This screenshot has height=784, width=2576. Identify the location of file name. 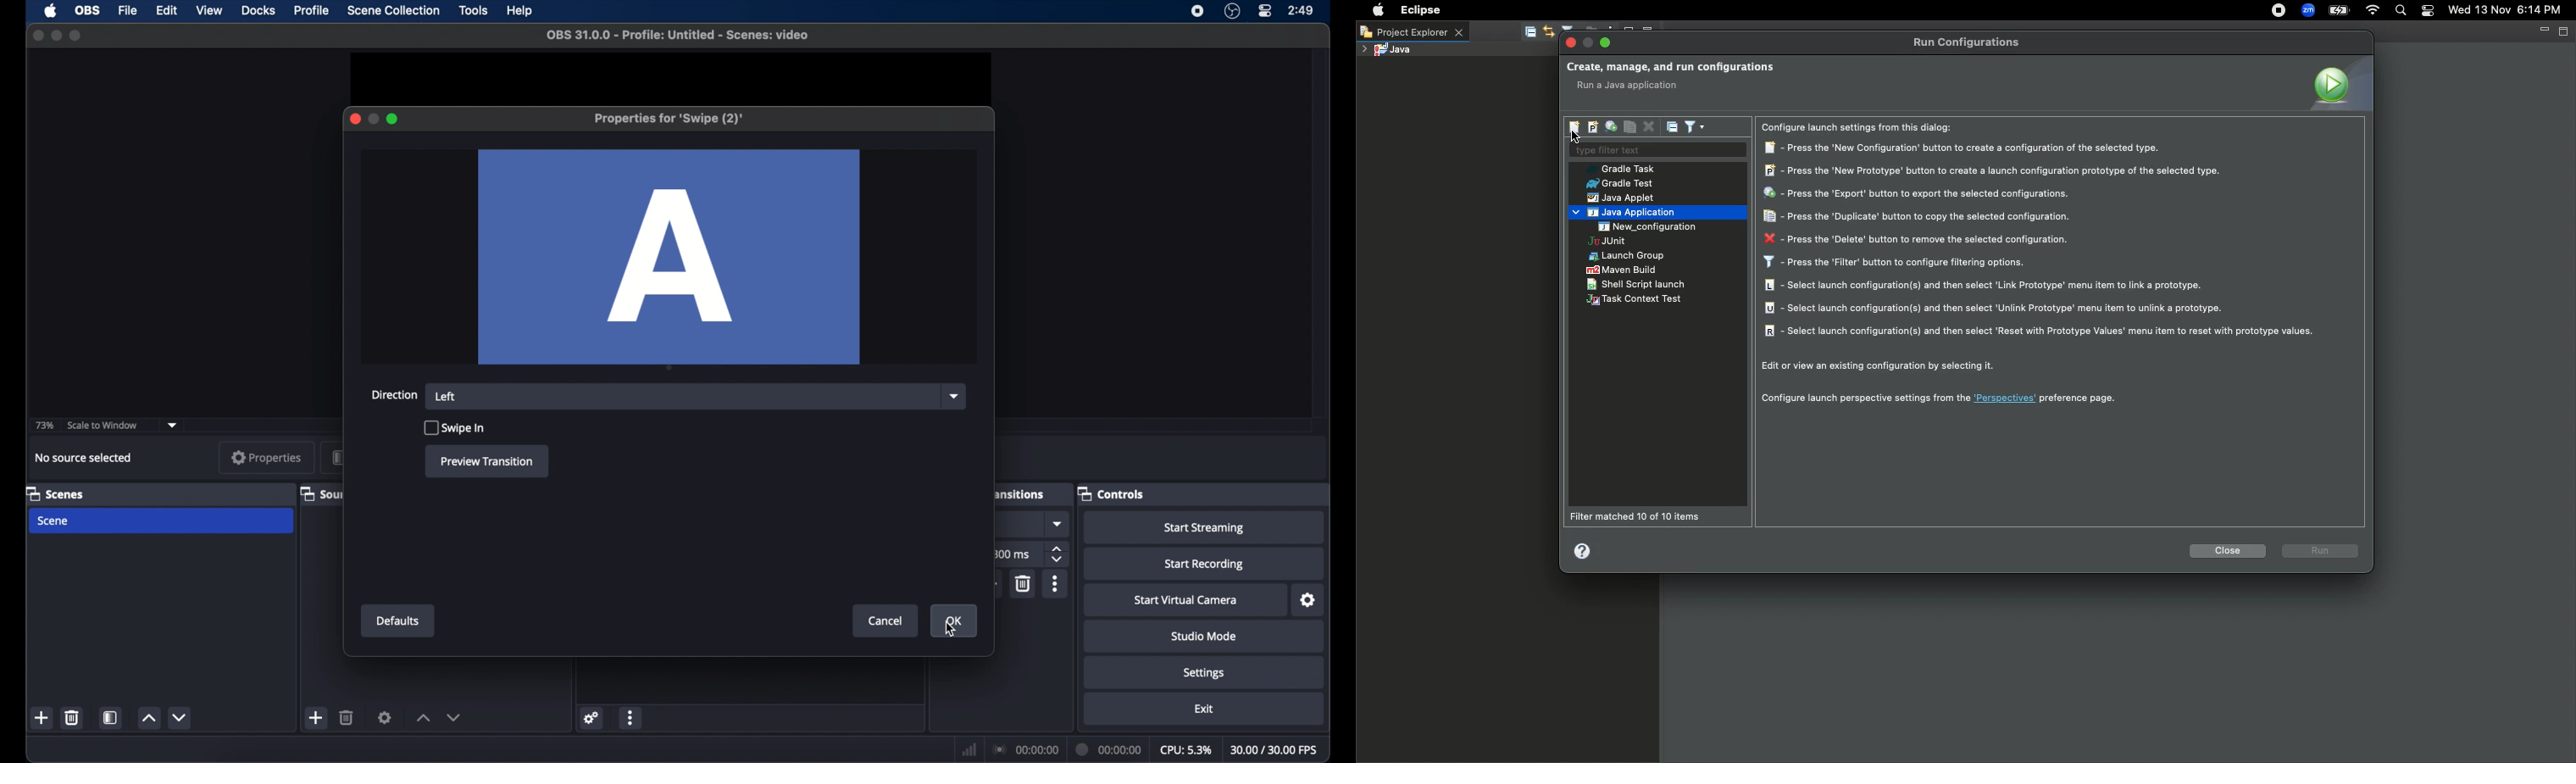
(677, 35).